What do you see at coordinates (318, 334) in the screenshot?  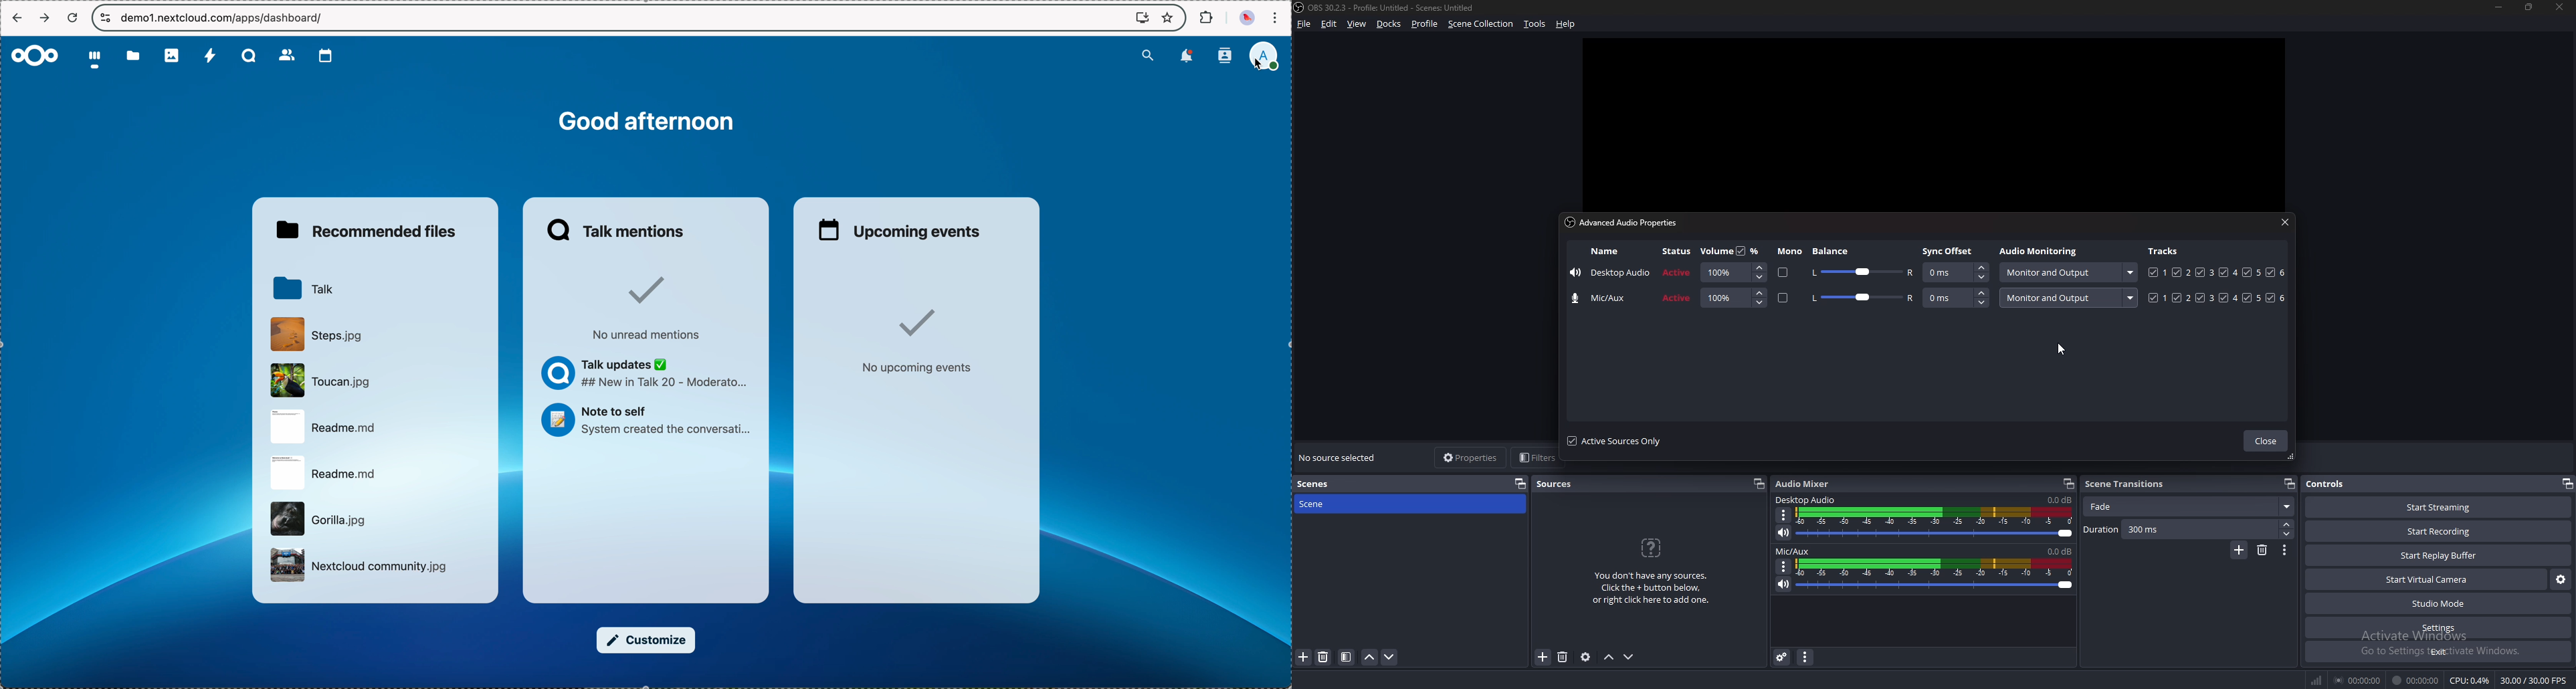 I see `file` at bounding box center [318, 334].